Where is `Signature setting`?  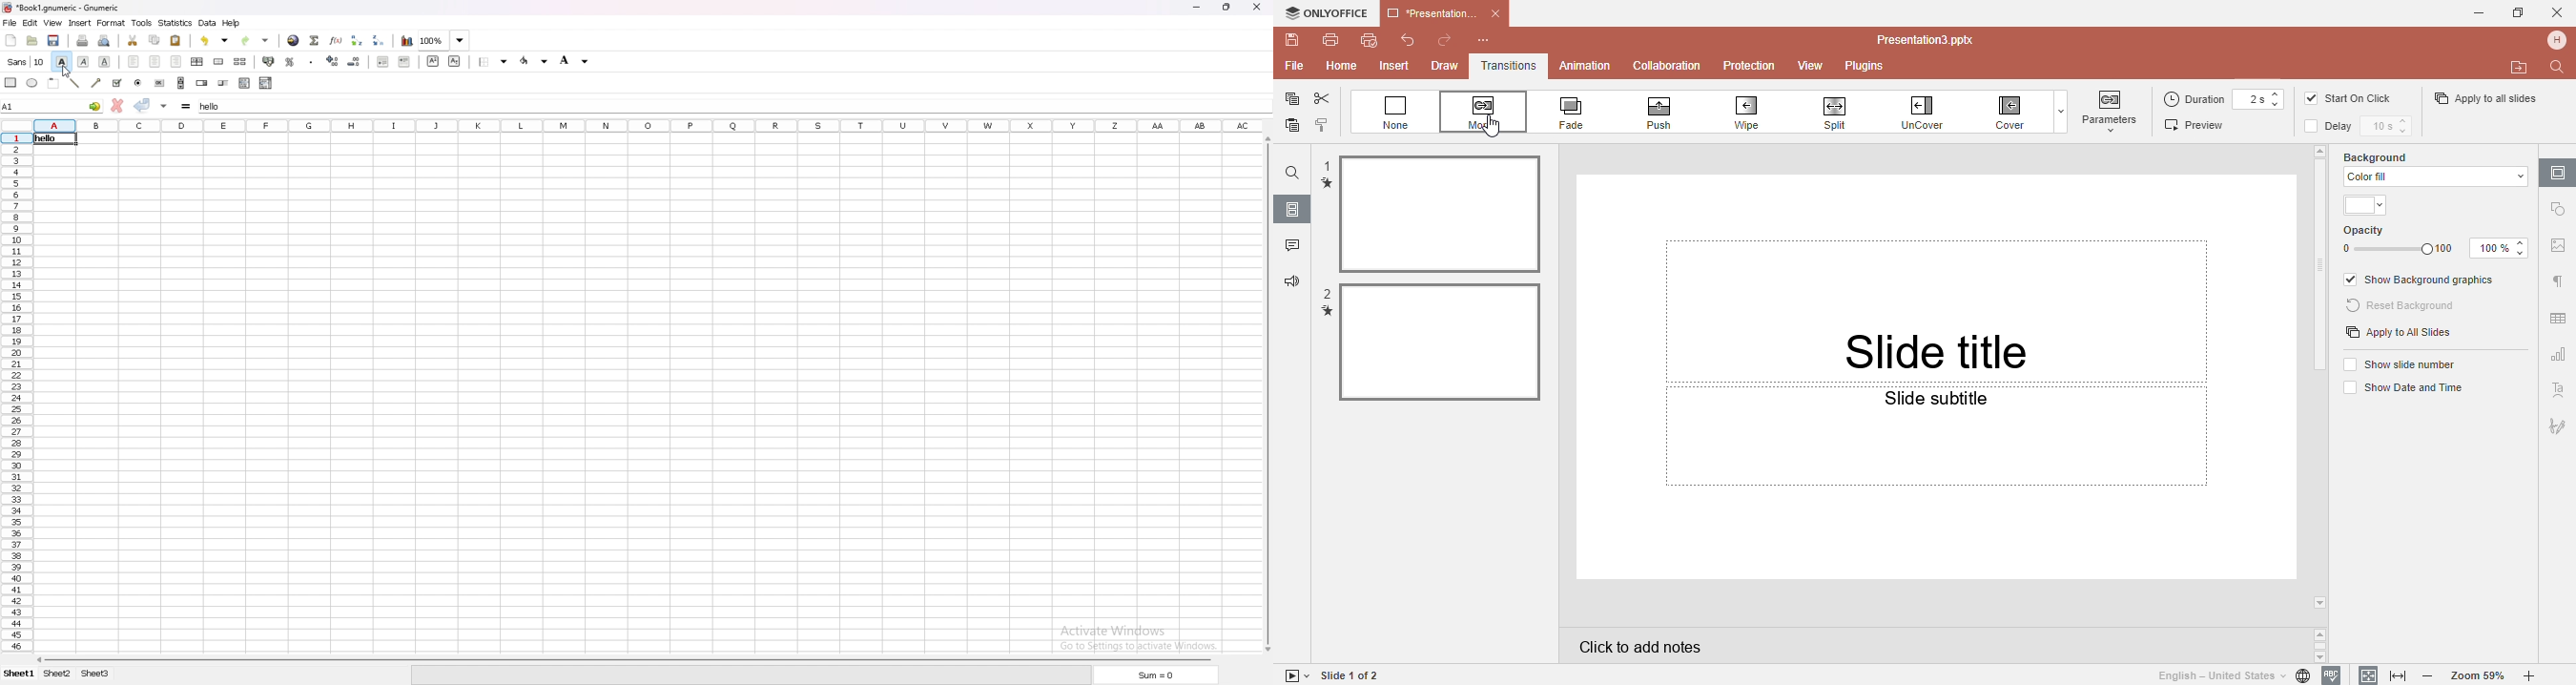
Signature setting is located at coordinates (2557, 423).